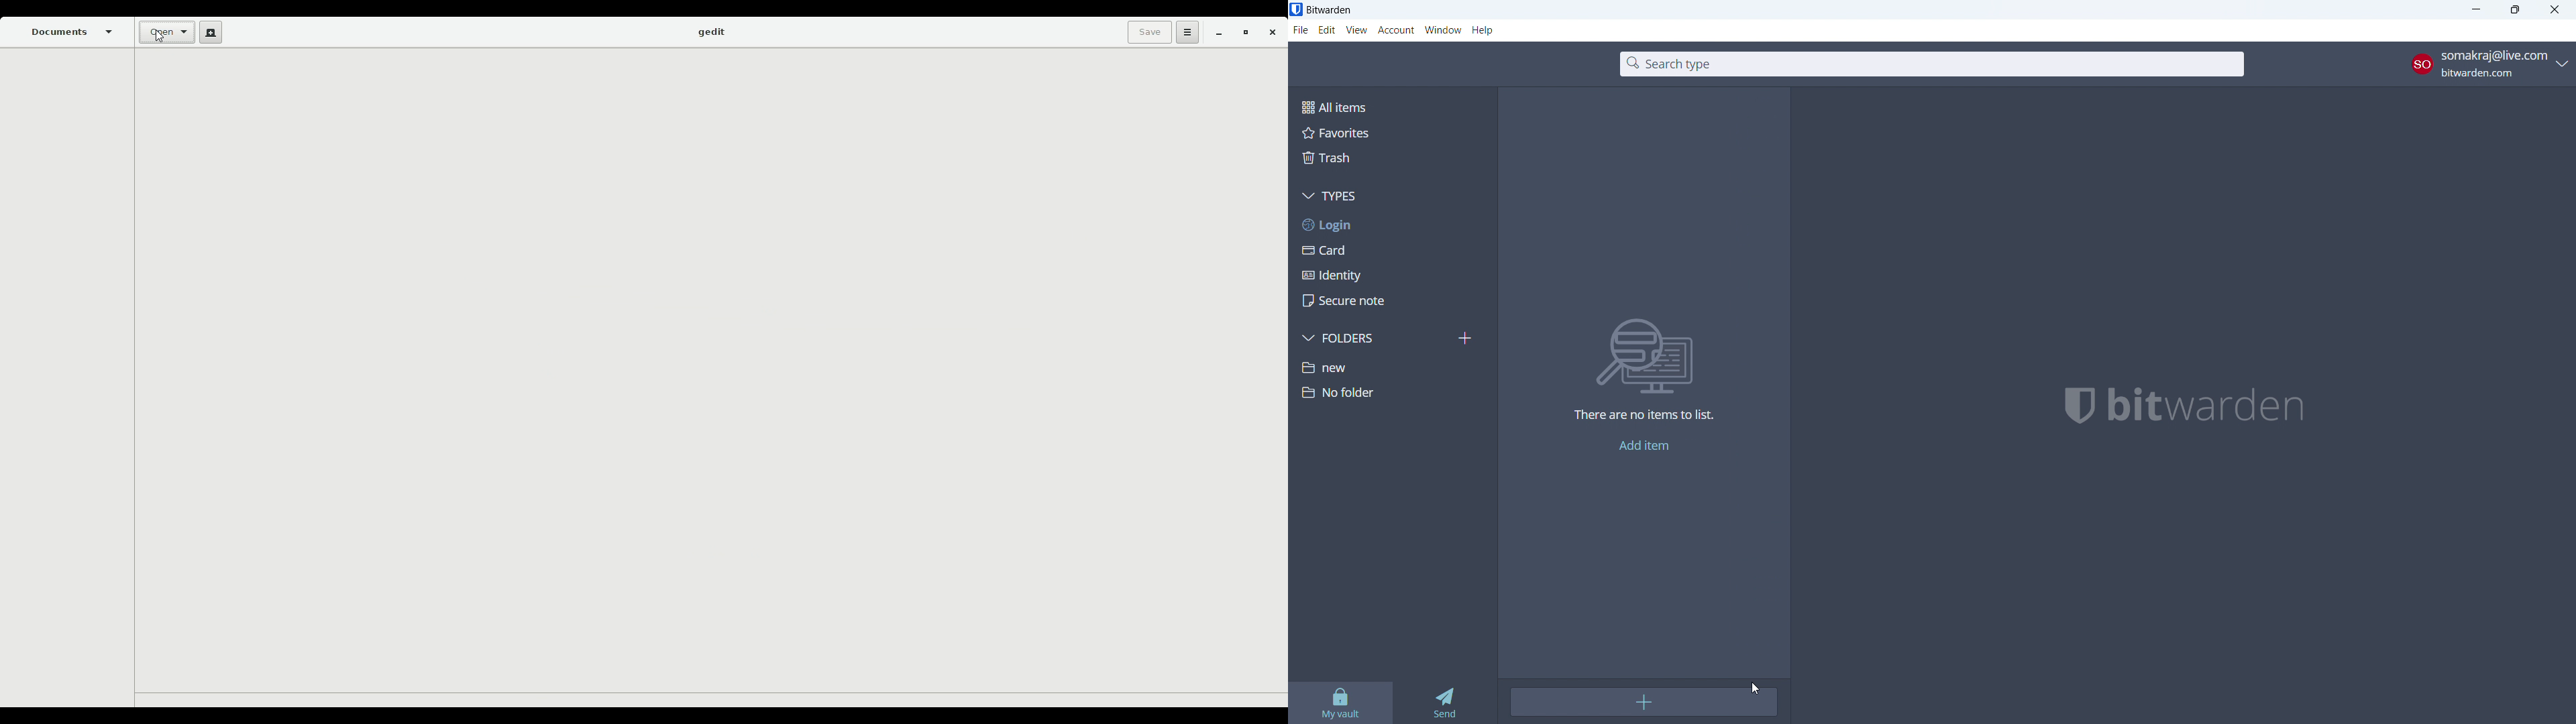 The image size is (2576, 728). I want to click on There are no items to list., so click(1645, 418).